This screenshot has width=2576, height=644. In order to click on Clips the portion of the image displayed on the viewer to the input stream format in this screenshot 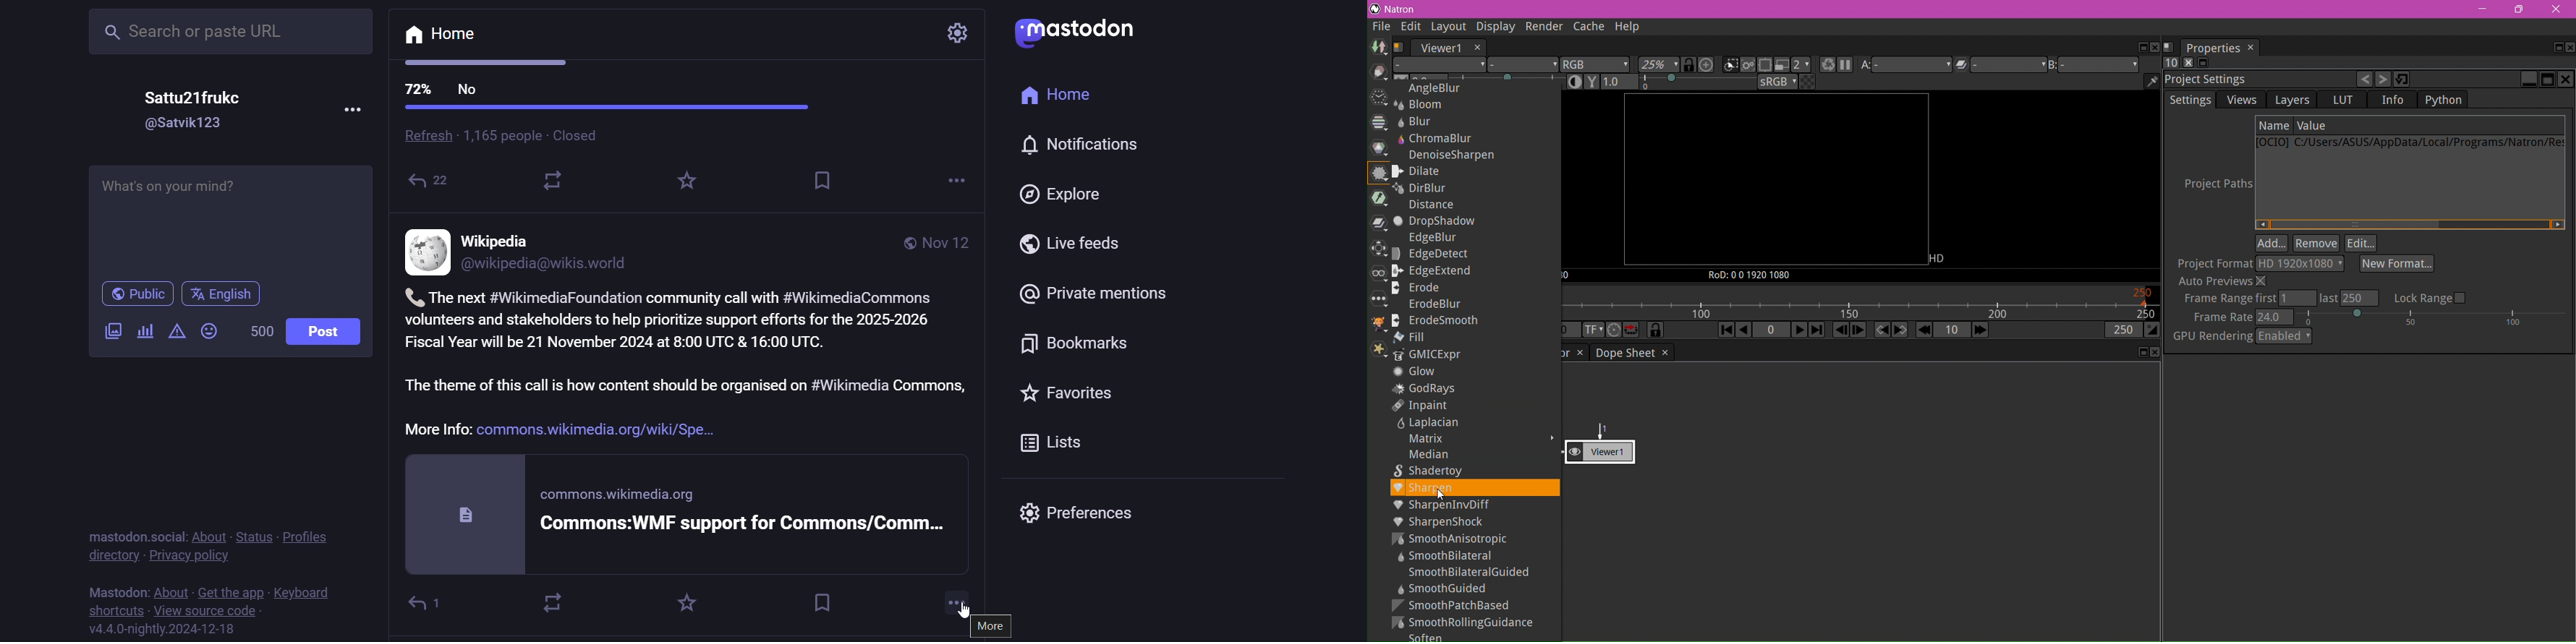, I will do `click(1730, 65)`.